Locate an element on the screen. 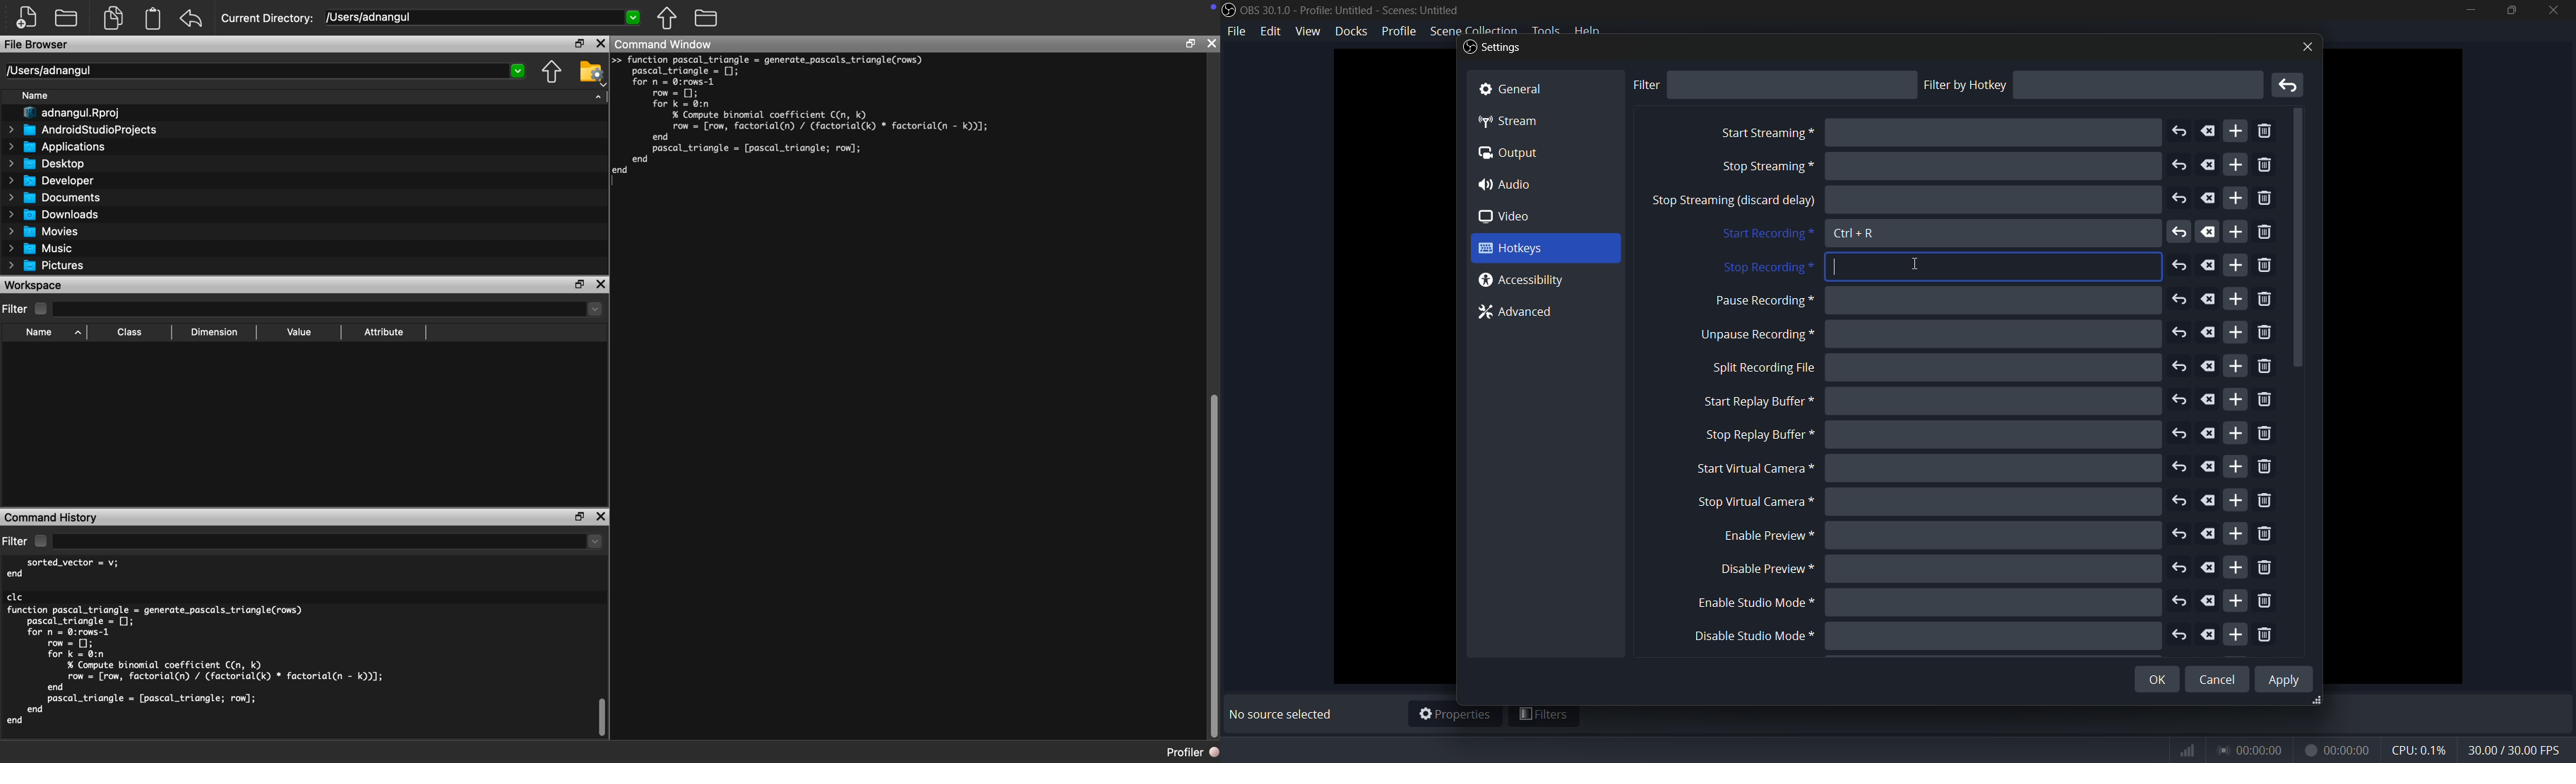 Image resolution: width=2576 pixels, height=784 pixels. undo is located at coordinates (2179, 234).